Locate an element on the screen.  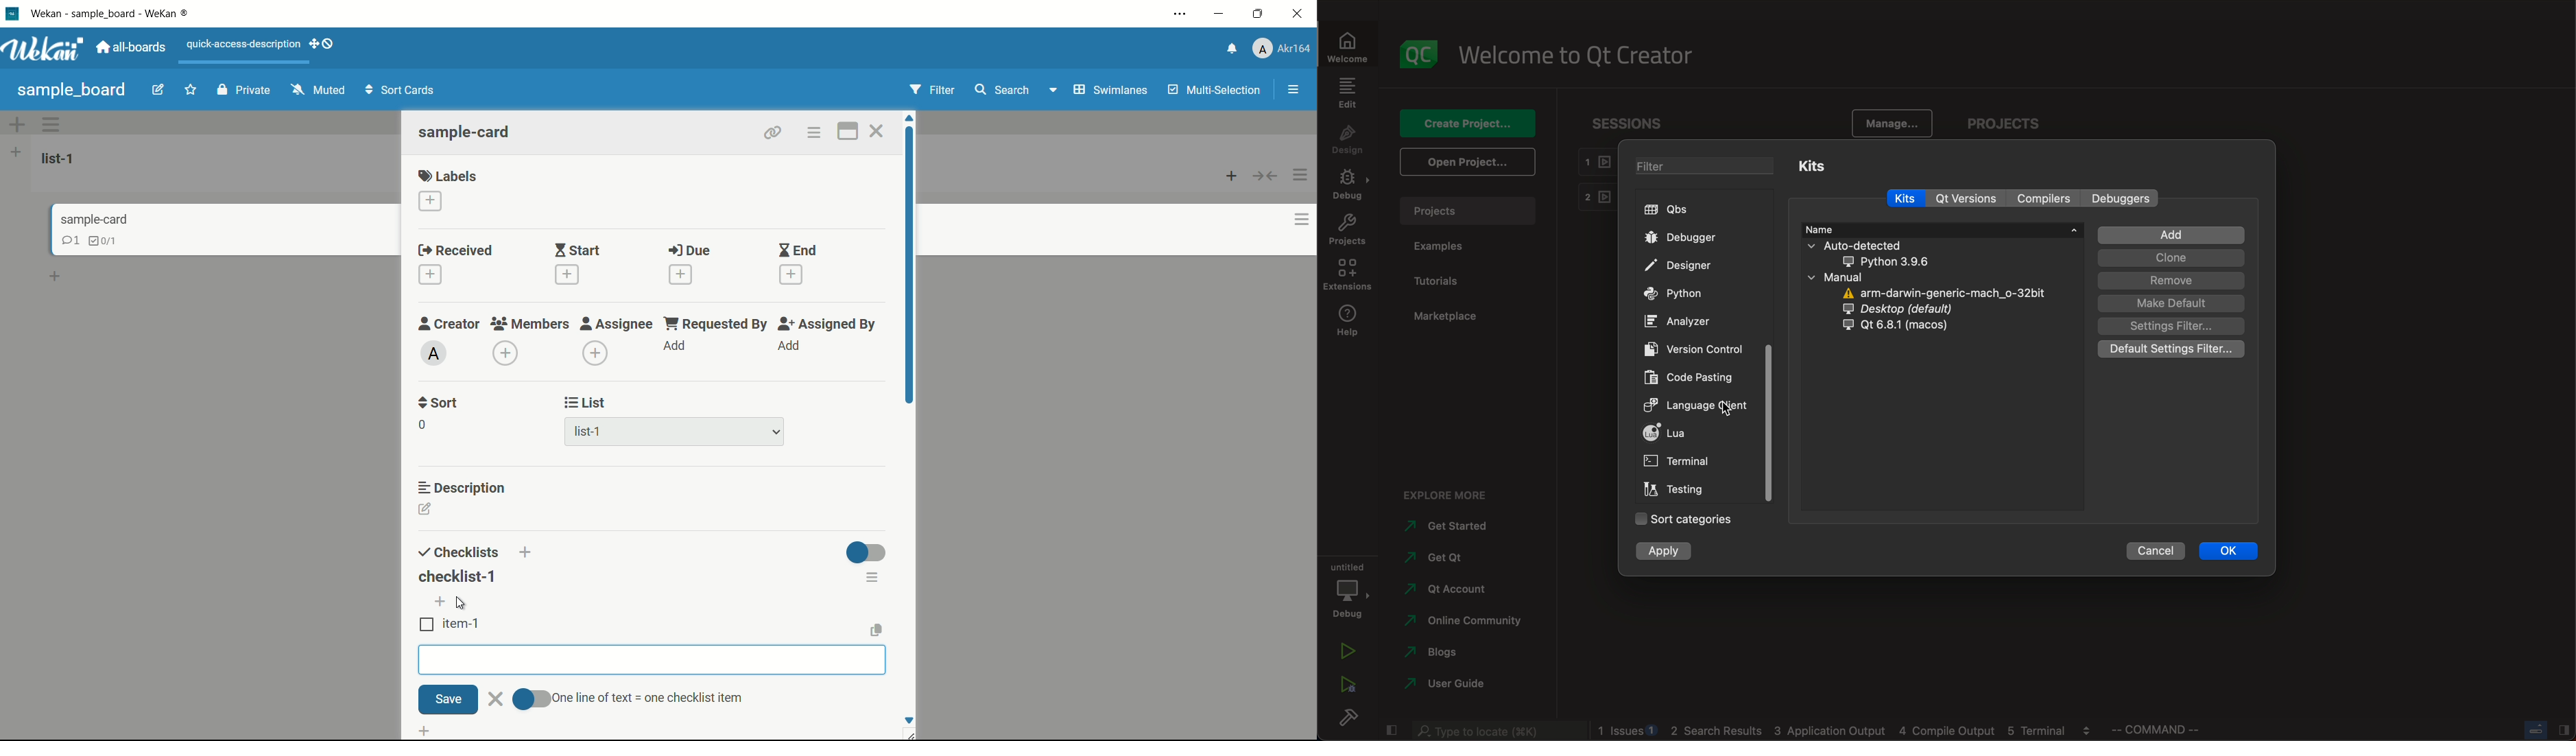
checklist actions is located at coordinates (873, 577).